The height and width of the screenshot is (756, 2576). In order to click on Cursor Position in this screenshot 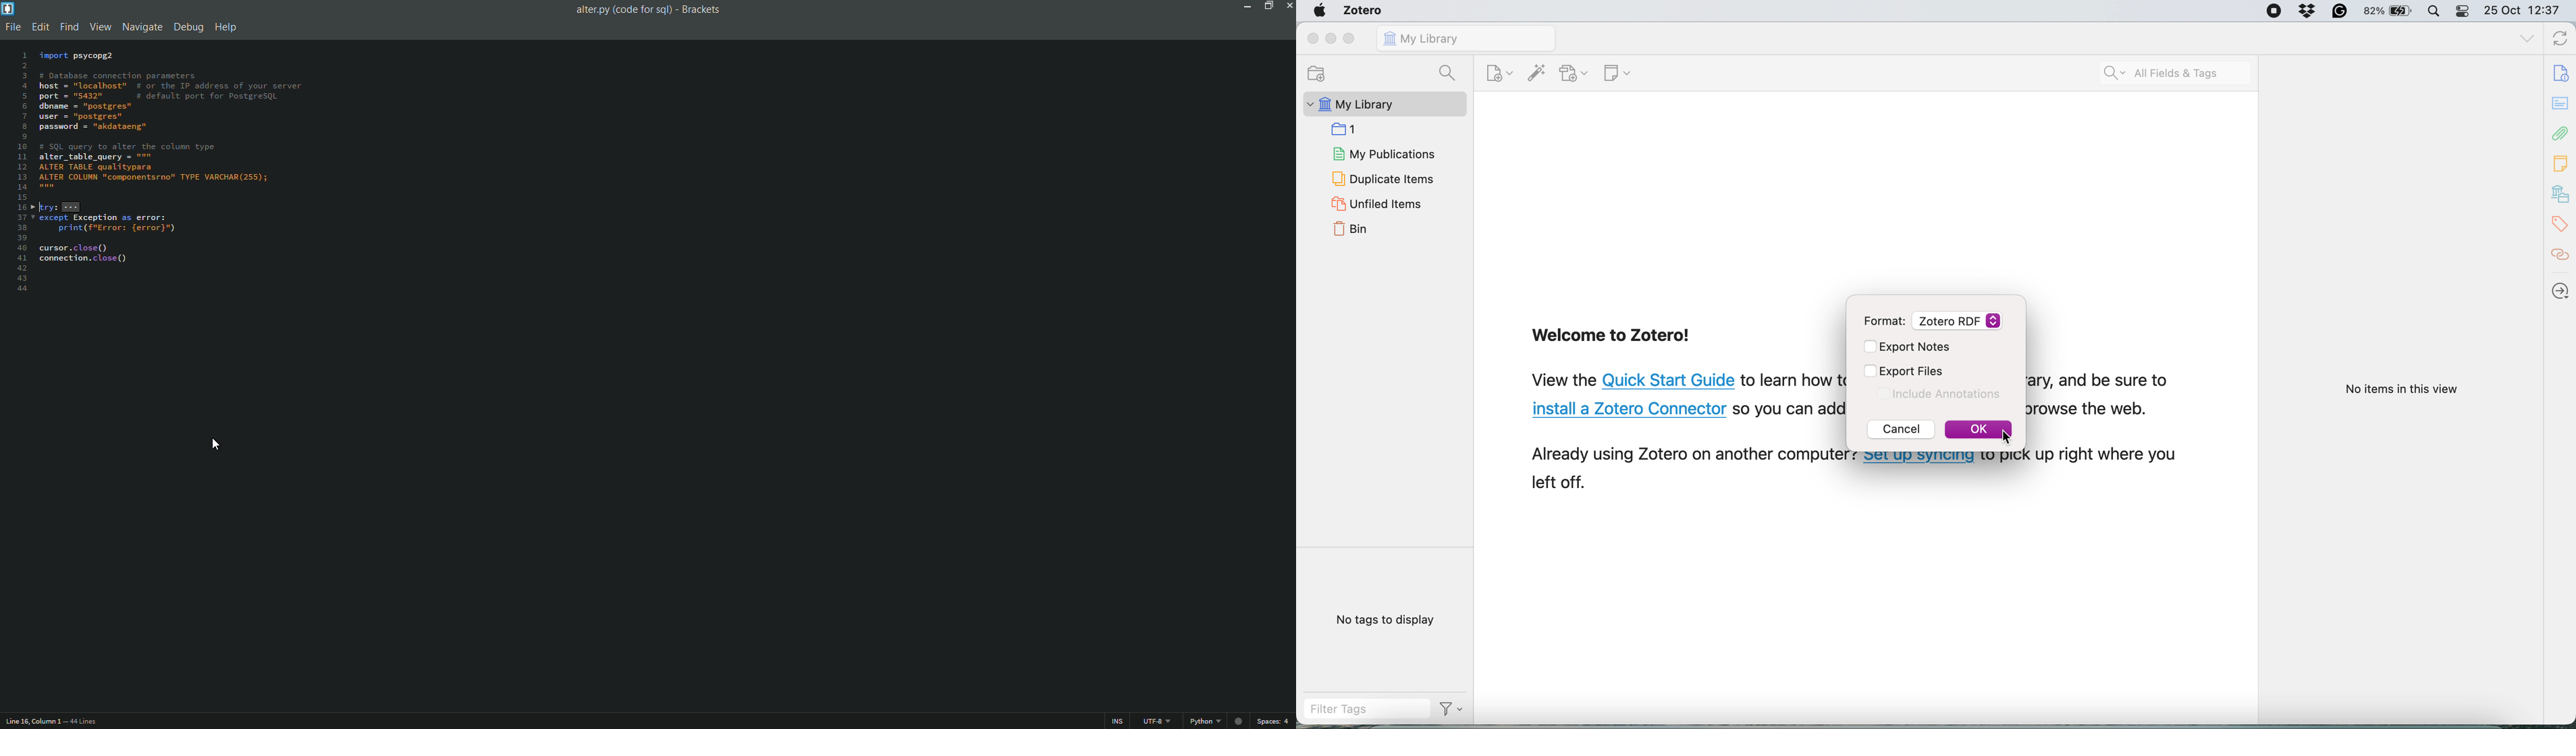, I will do `click(2008, 437)`.